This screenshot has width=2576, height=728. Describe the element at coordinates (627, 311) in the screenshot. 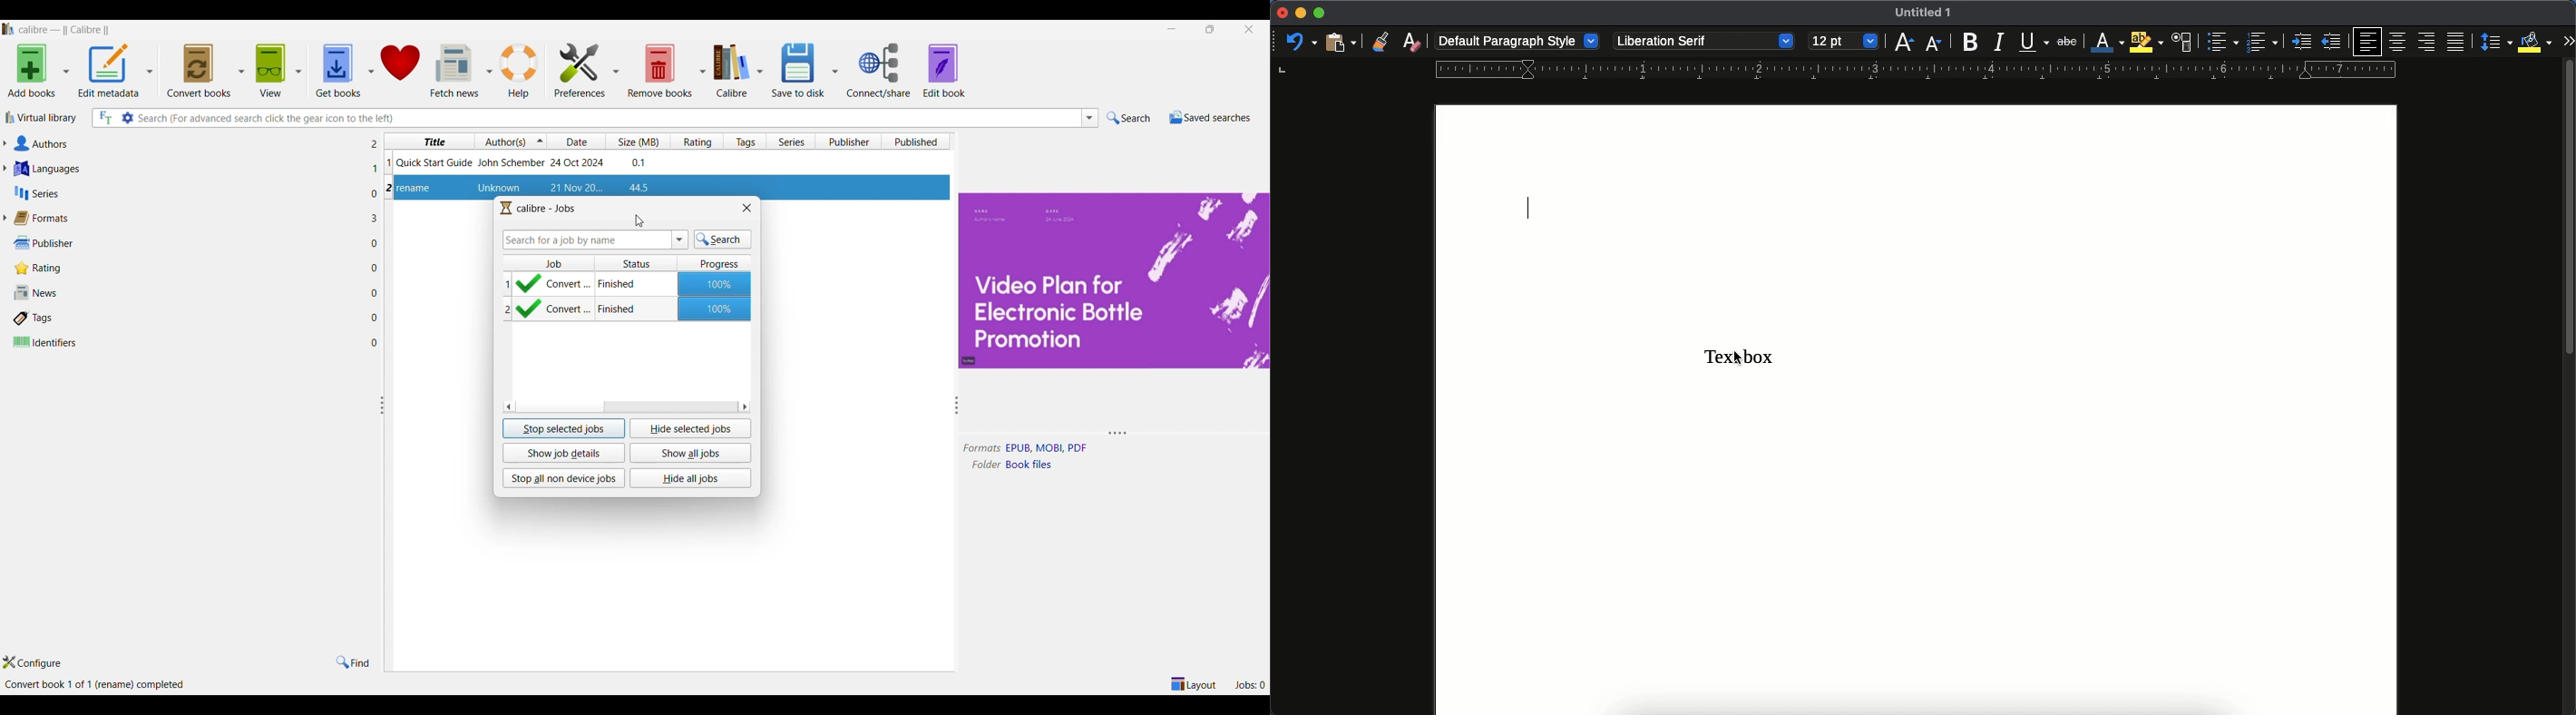

I see `Earlier conversion` at that location.